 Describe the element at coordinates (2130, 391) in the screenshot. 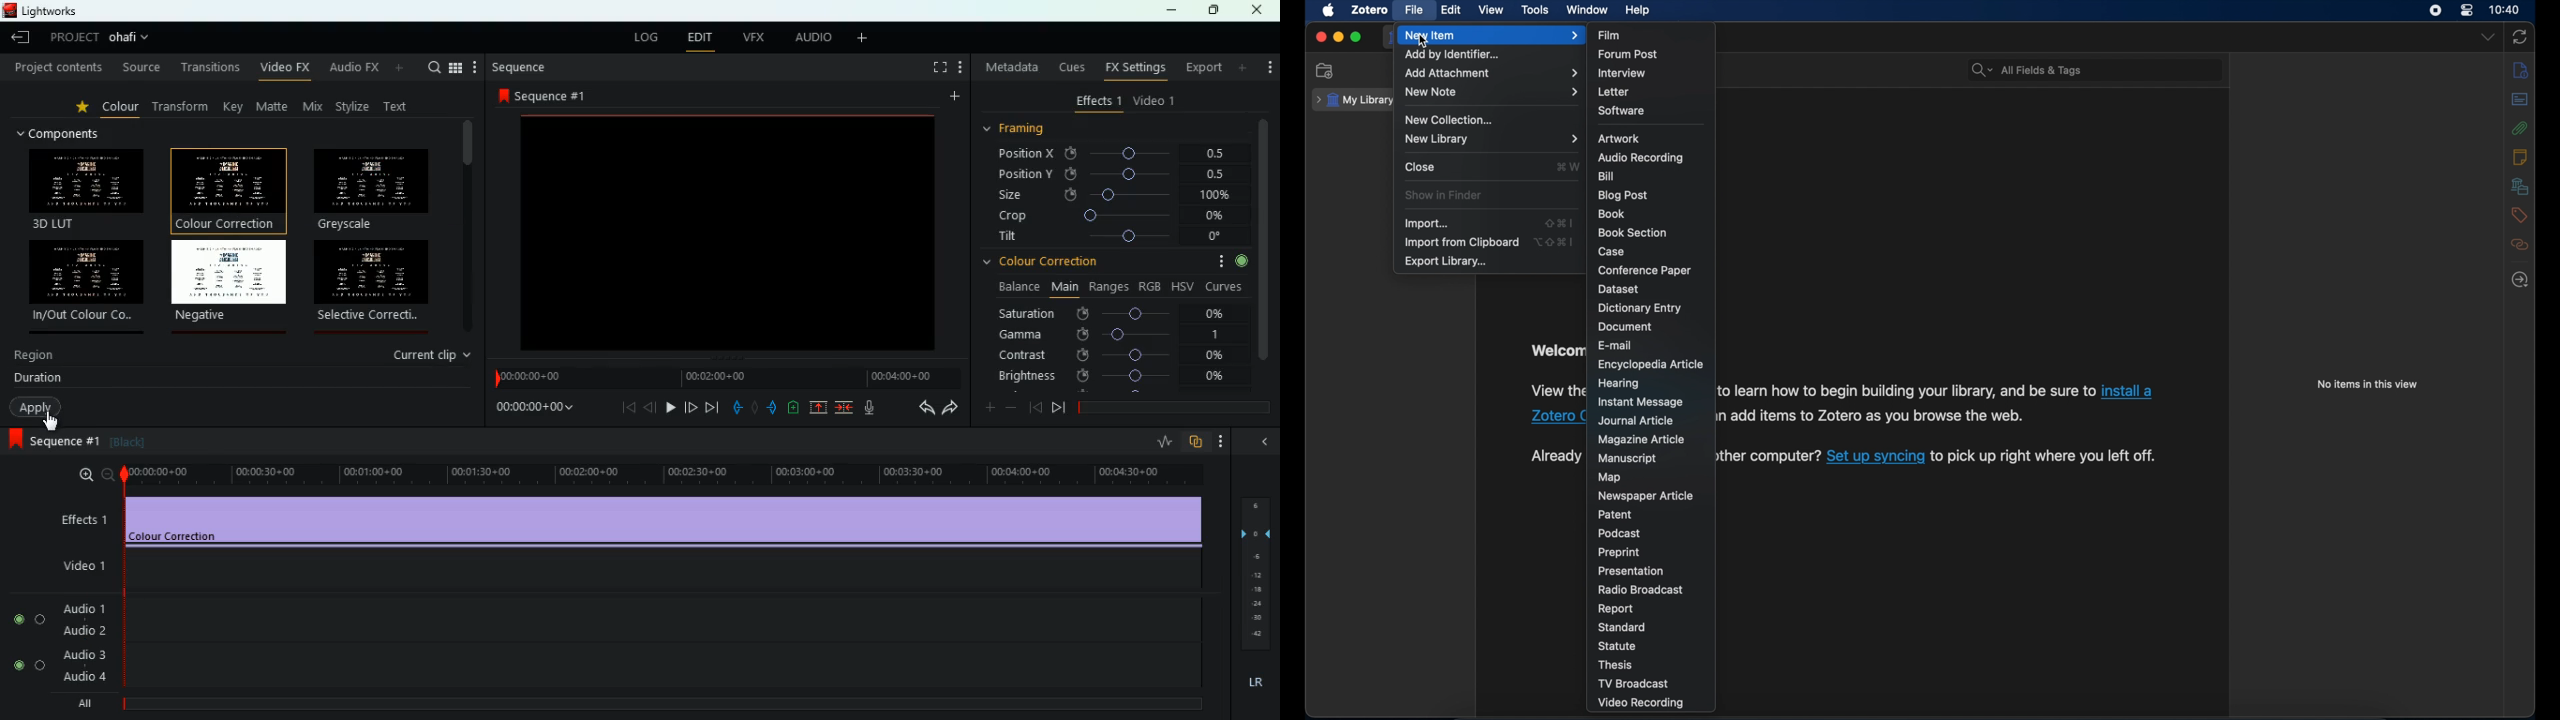

I see `install a` at that location.